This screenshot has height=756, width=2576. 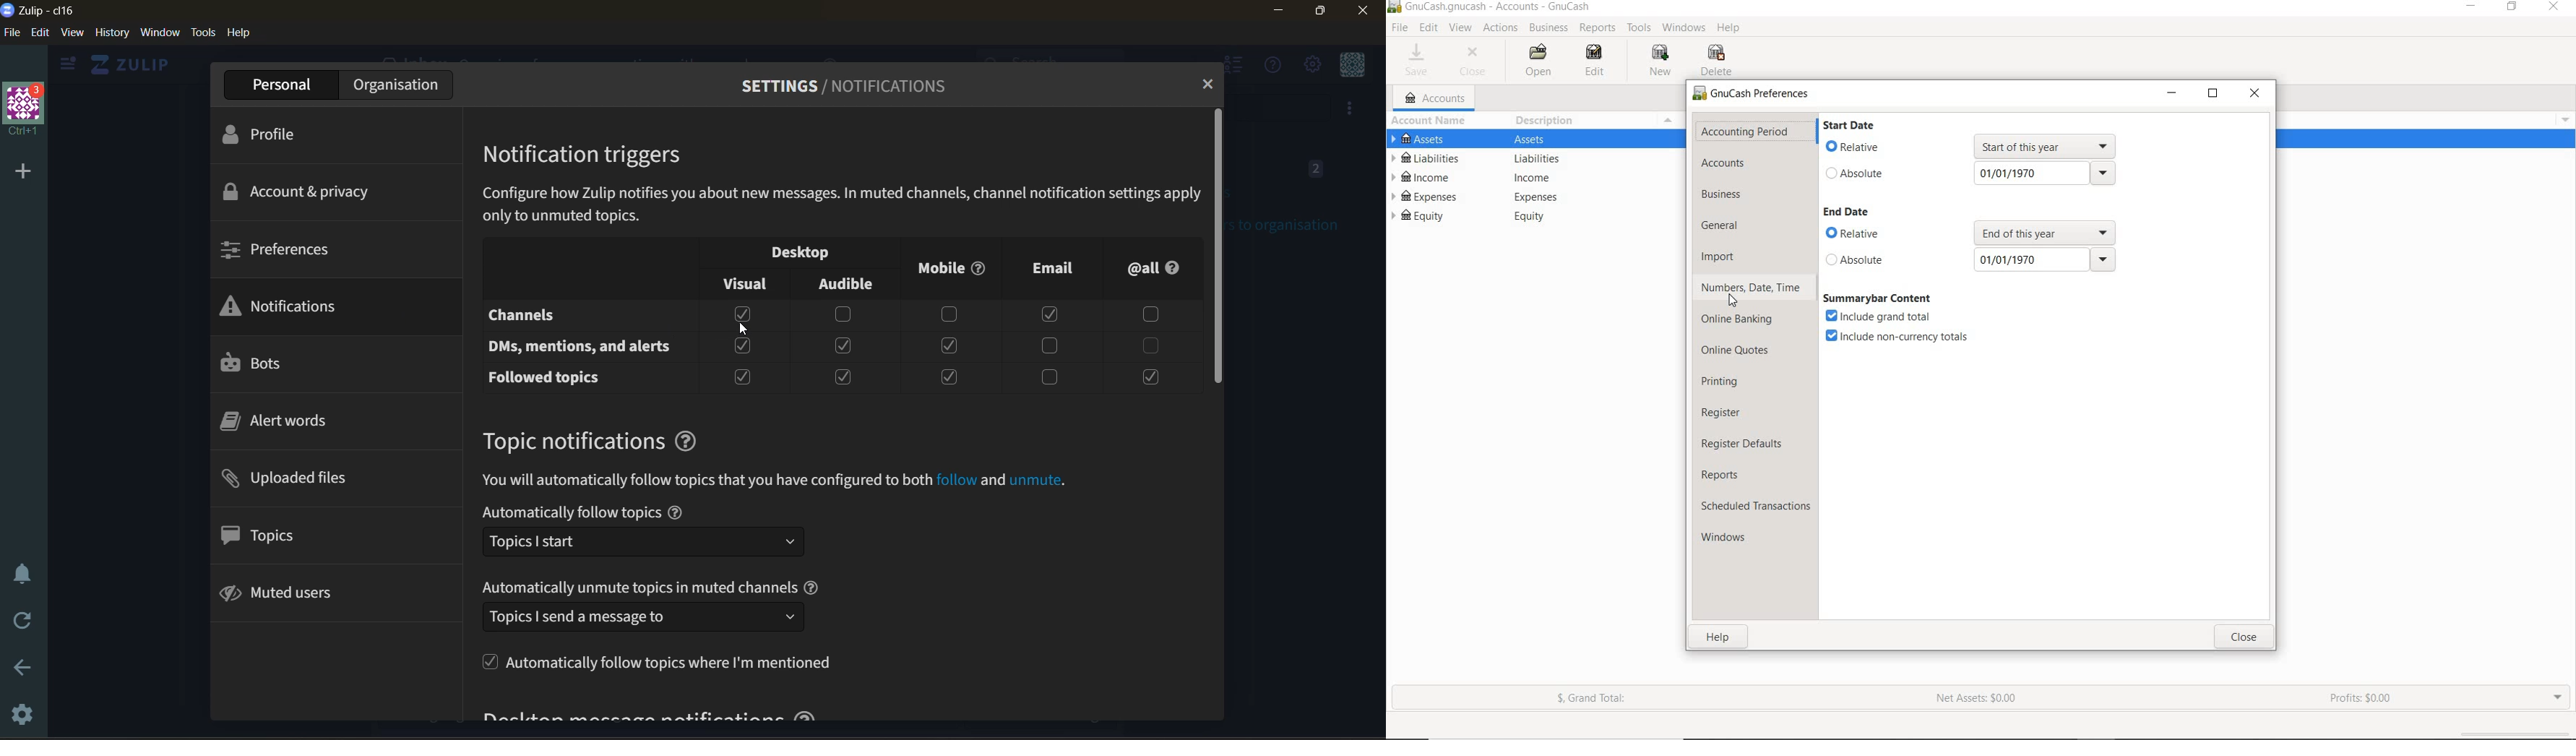 What do you see at coordinates (1317, 12) in the screenshot?
I see `maximize` at bounding box center [1317, 12].